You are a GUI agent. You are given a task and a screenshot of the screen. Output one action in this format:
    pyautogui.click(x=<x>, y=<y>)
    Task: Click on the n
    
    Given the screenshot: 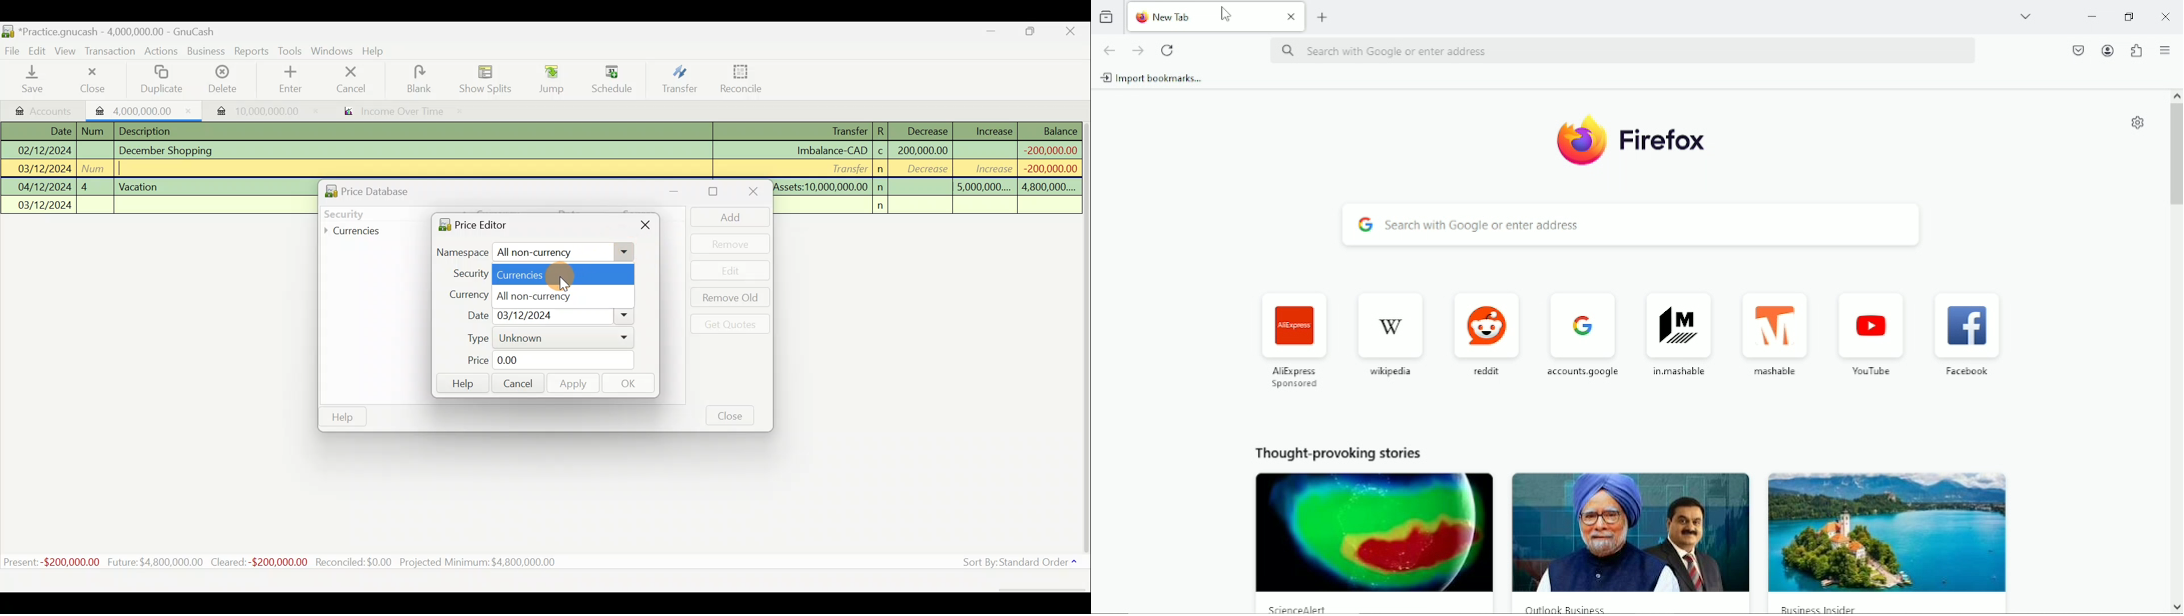 What is the action you would take?
    pyautogui.click(x=885, y=206)
    